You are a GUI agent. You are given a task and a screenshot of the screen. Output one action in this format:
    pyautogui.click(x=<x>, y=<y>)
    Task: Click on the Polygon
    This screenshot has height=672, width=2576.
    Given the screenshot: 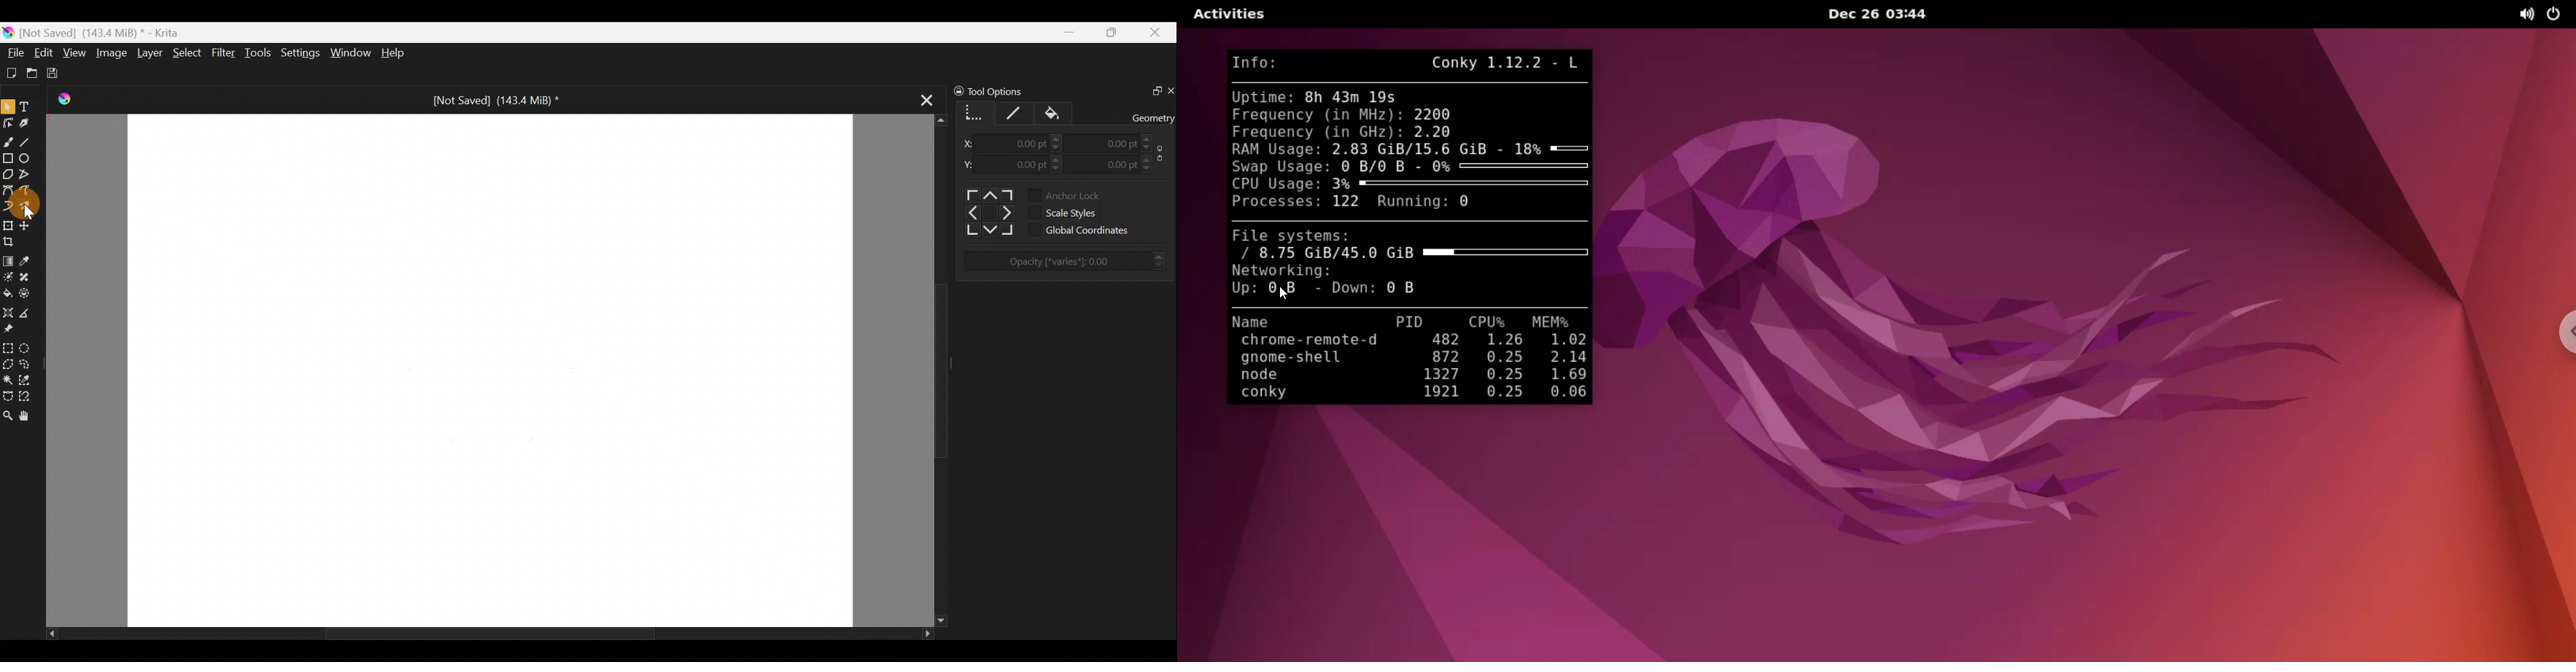 What is the action you would take?
    pyautogui.click(x=7, y=173)
    